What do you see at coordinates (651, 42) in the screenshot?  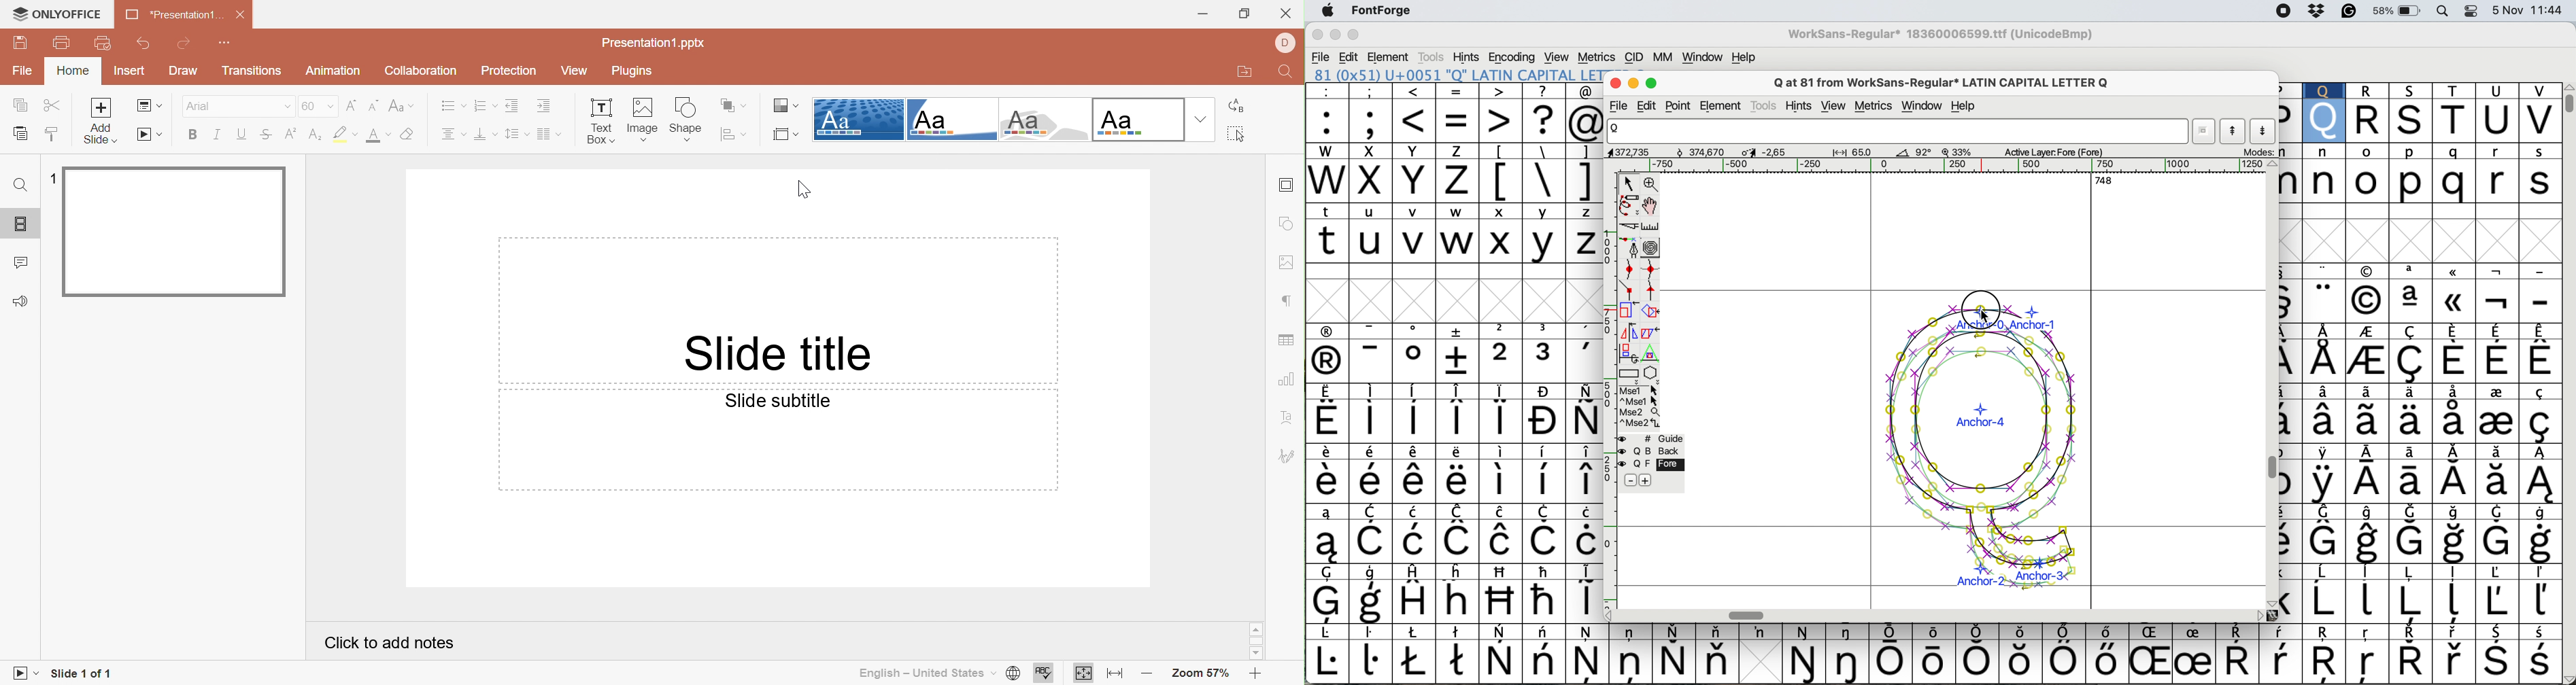 I see `Presentation1.pptx` at bounding box center [651, 42].